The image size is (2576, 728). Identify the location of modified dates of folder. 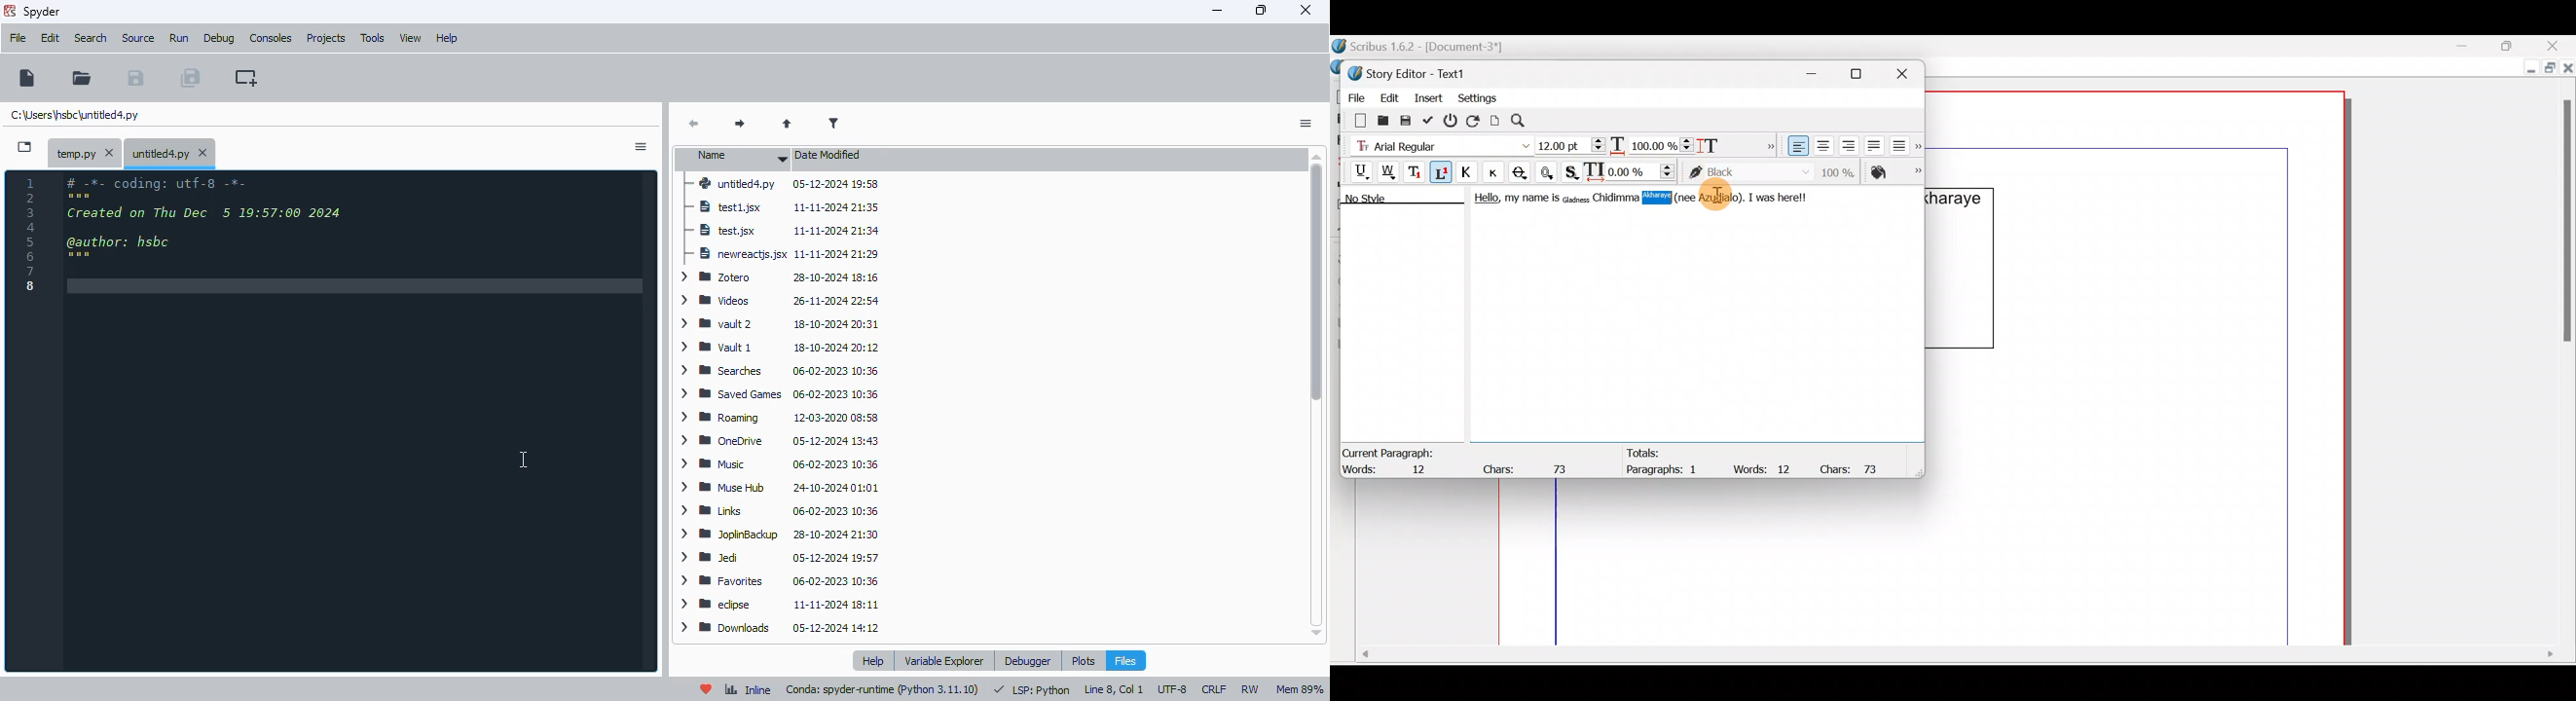
(853, 408).